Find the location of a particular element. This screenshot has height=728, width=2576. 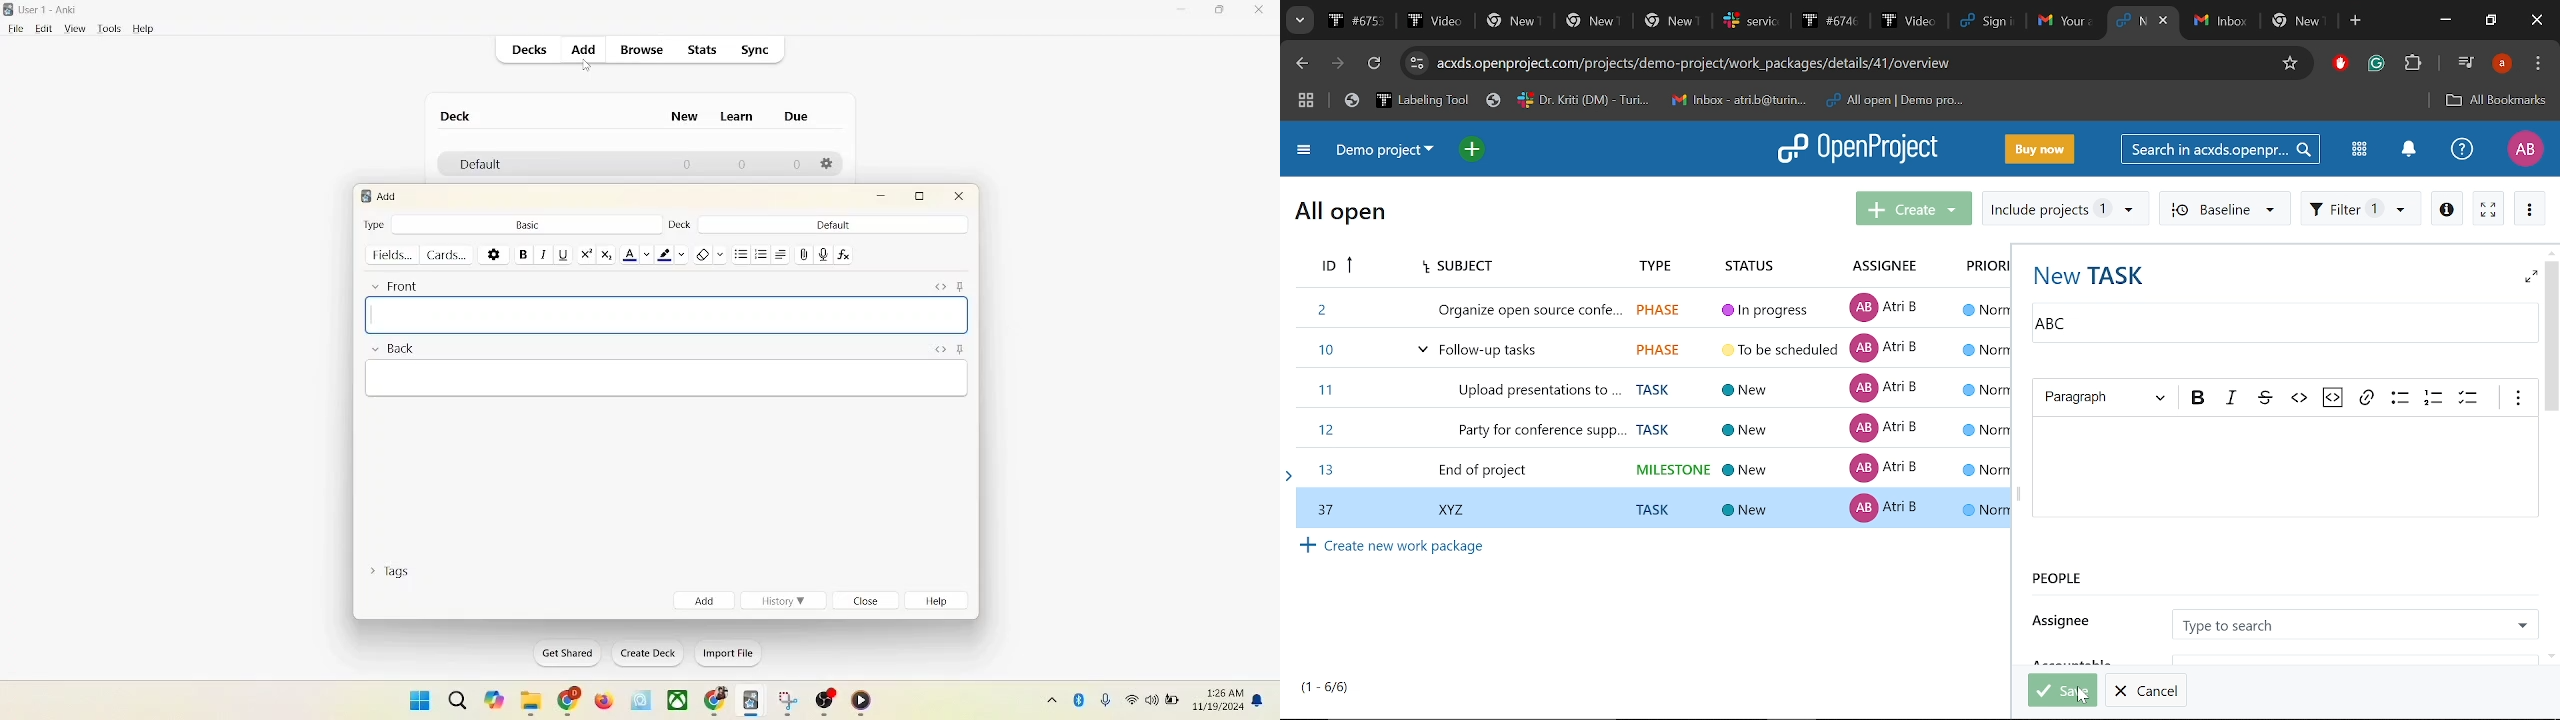

strikethrough is located at coordinates (2263, 397).